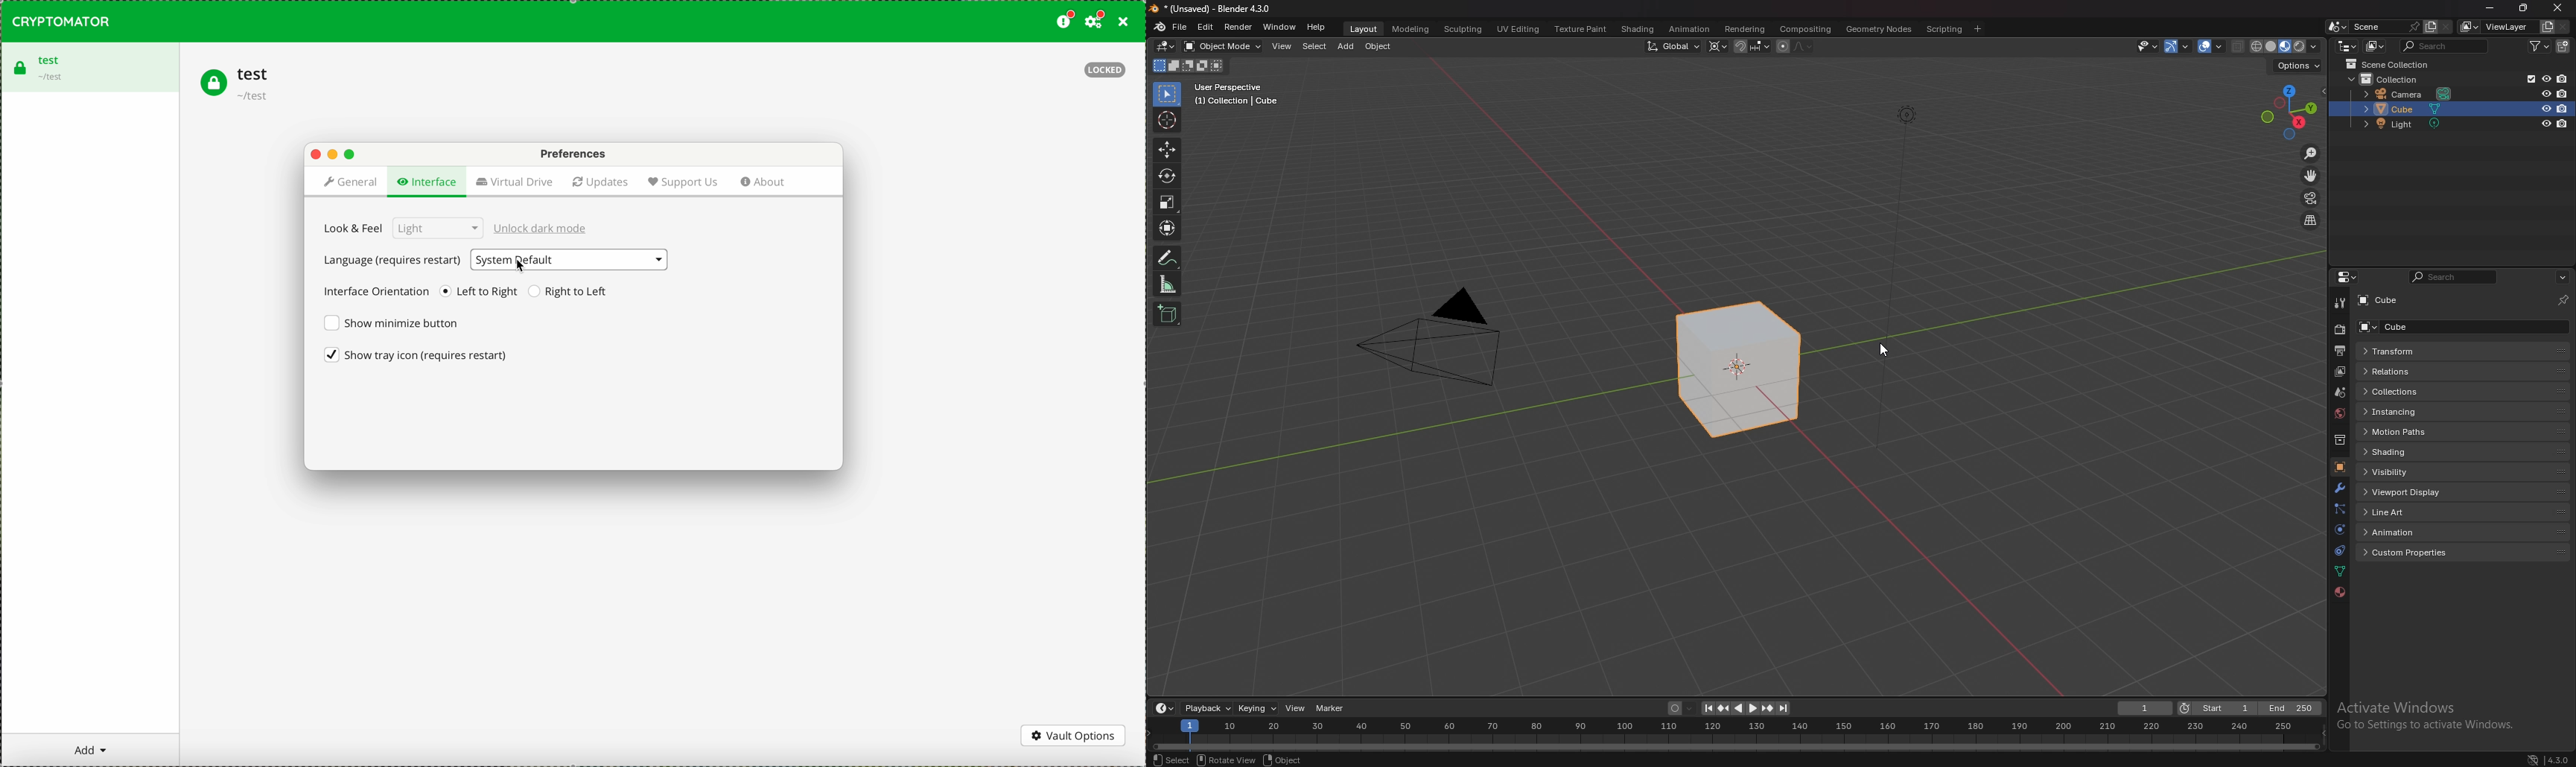  What do you see at coordinates (1181, 27) in the screenshot?
I see `file` at bounding box center [1181, 27].